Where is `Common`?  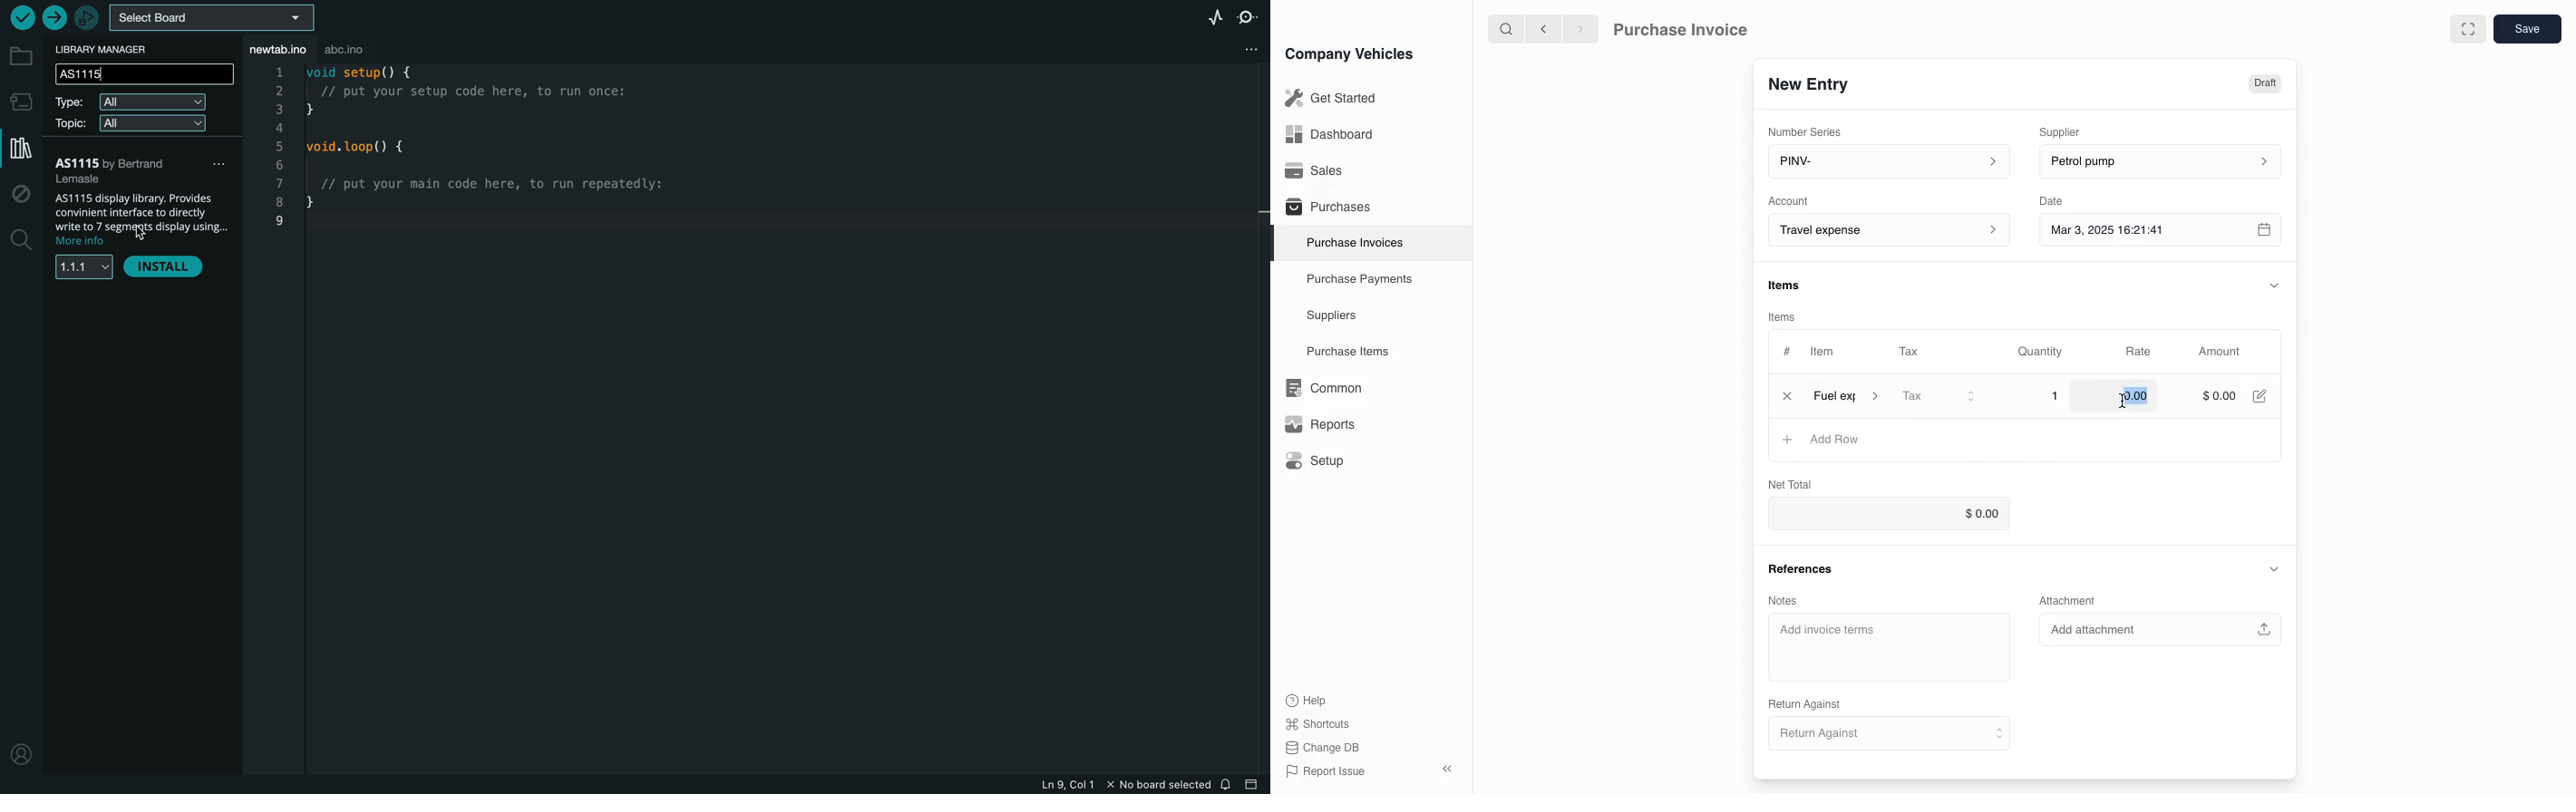
Common is located at coordinates (1319, 388).